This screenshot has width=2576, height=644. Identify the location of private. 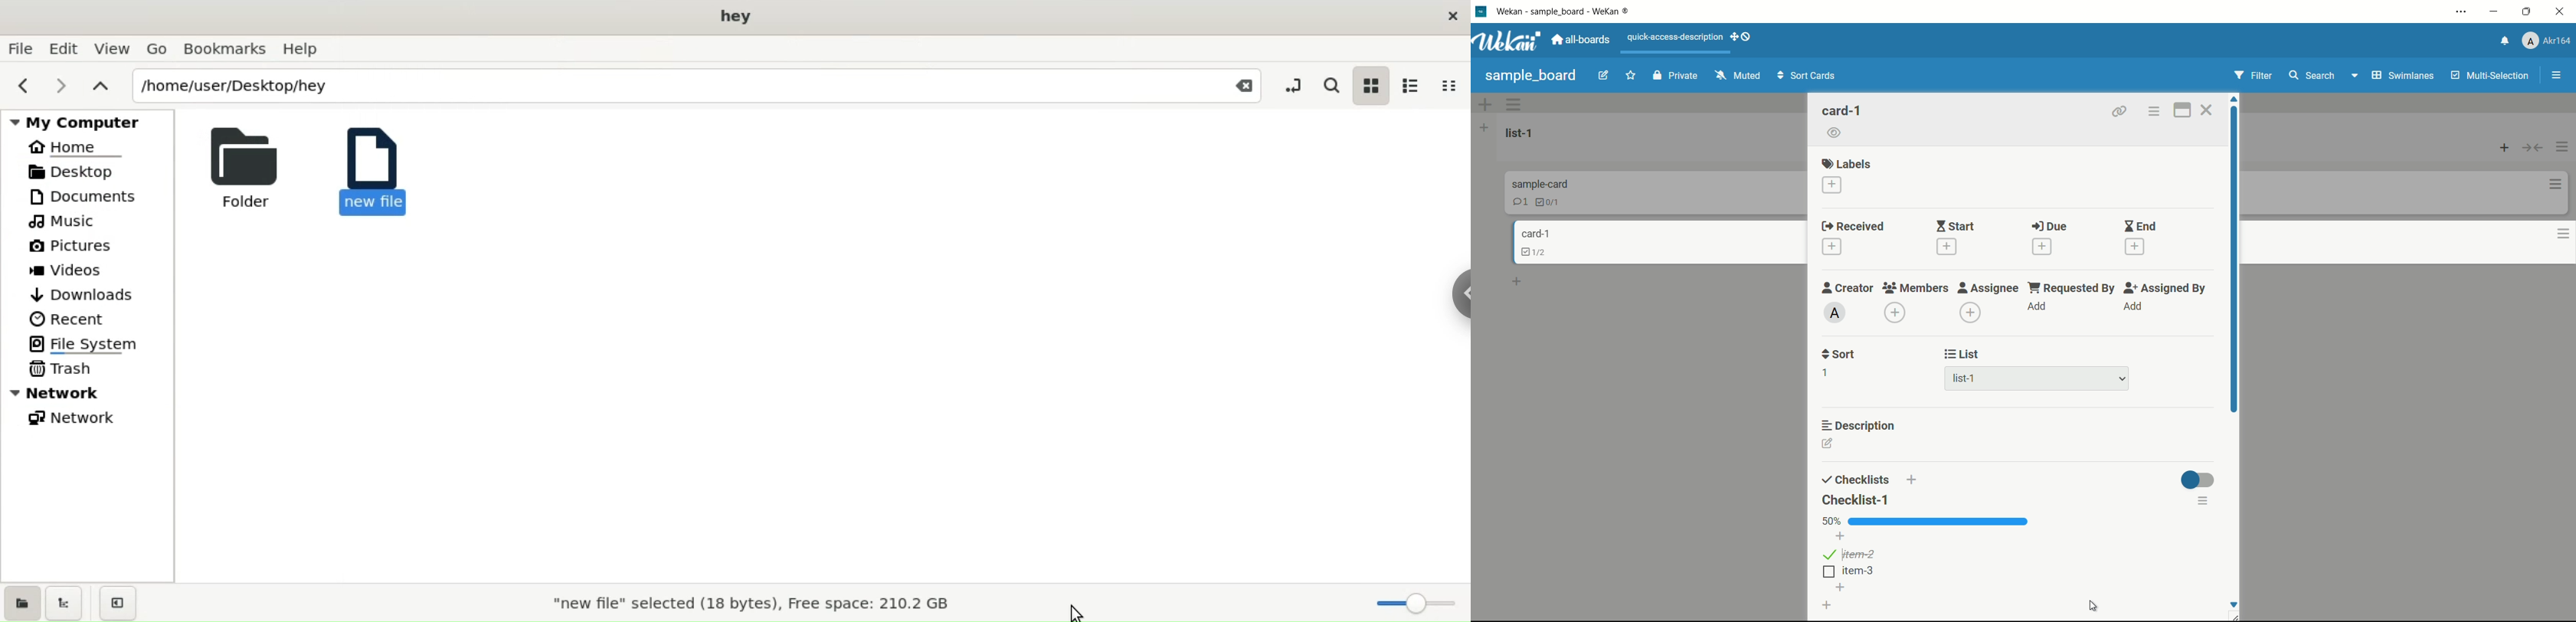
(1674, 75).